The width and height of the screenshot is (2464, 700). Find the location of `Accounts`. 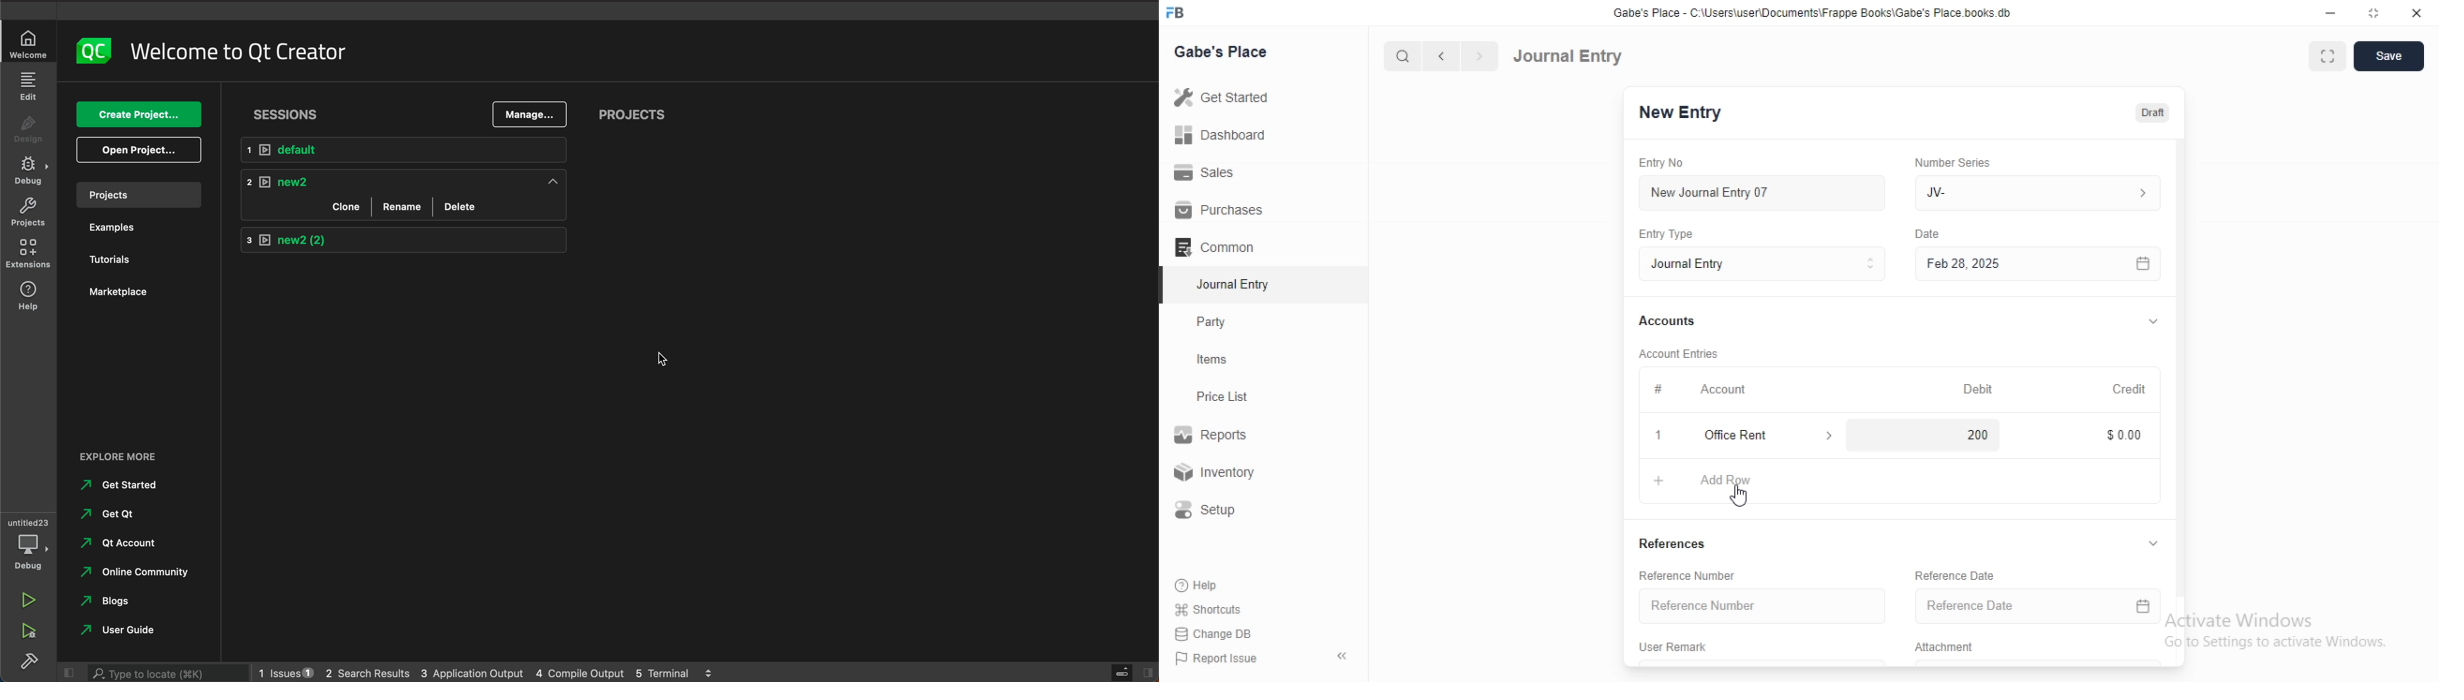

Accounts is located at coordinates (1665, 321).